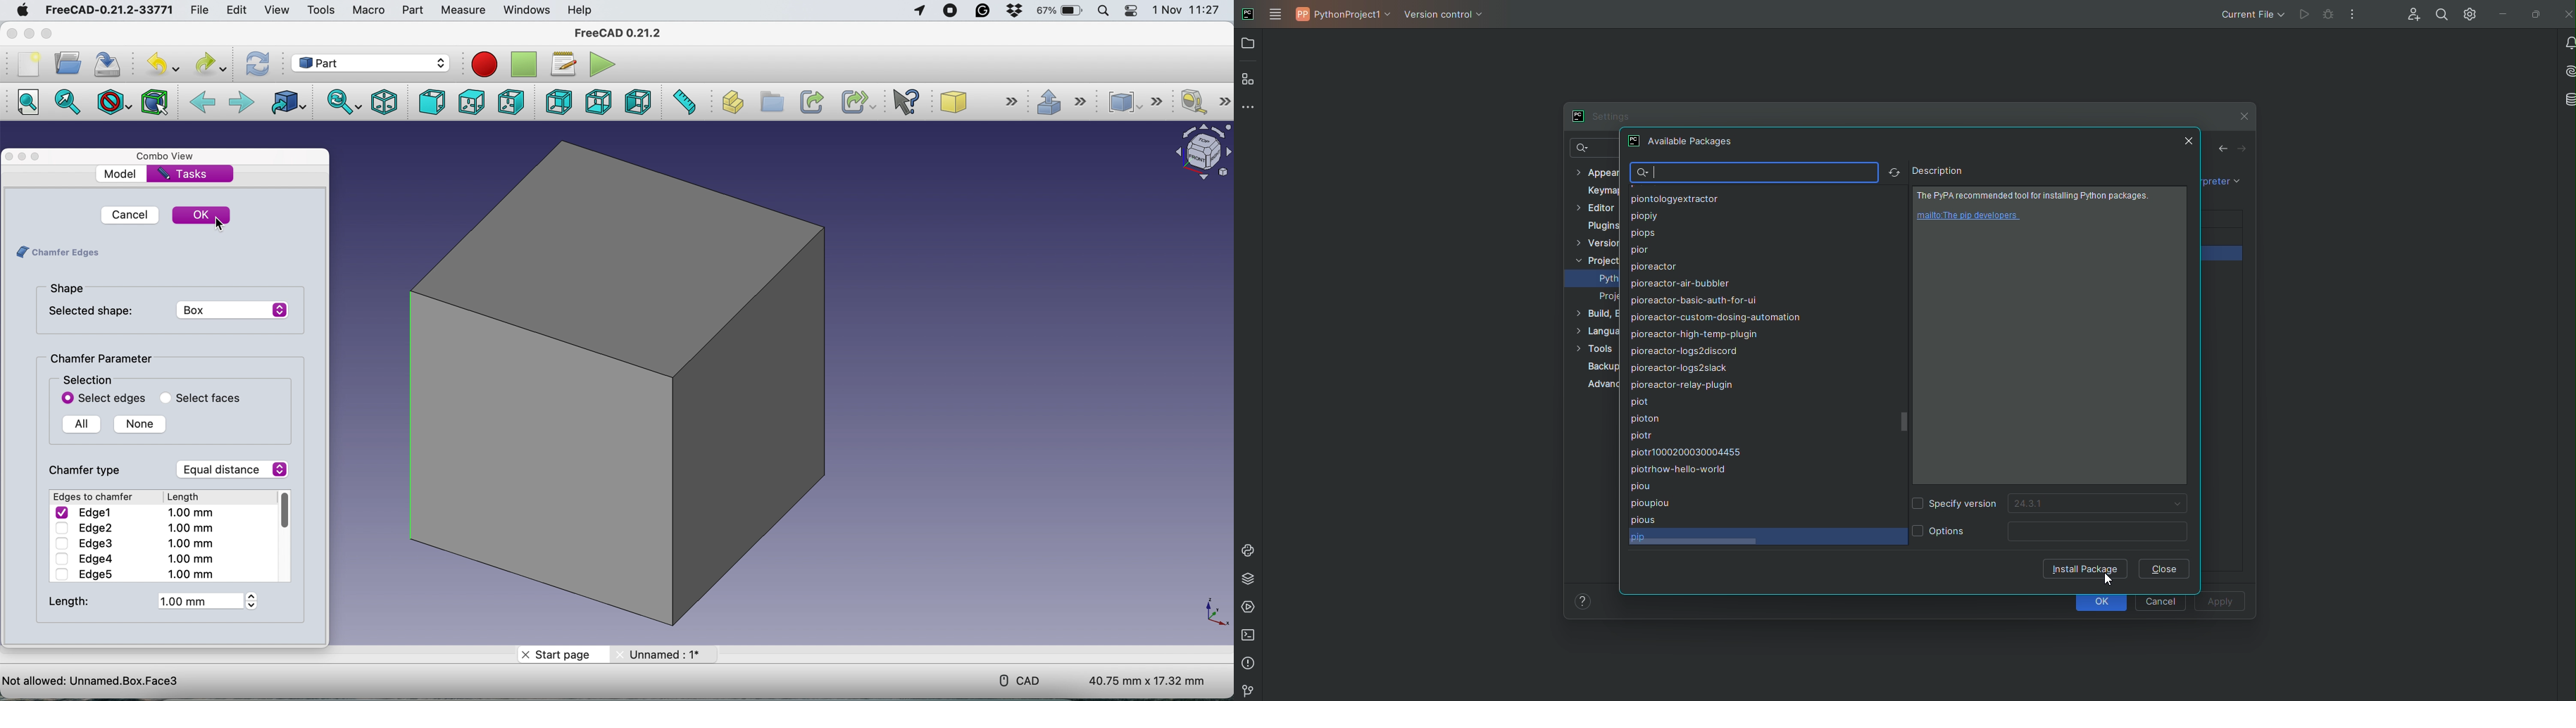 This screenshot has width=2576, height=728. I want to click on Edge3, so click(139, 543).